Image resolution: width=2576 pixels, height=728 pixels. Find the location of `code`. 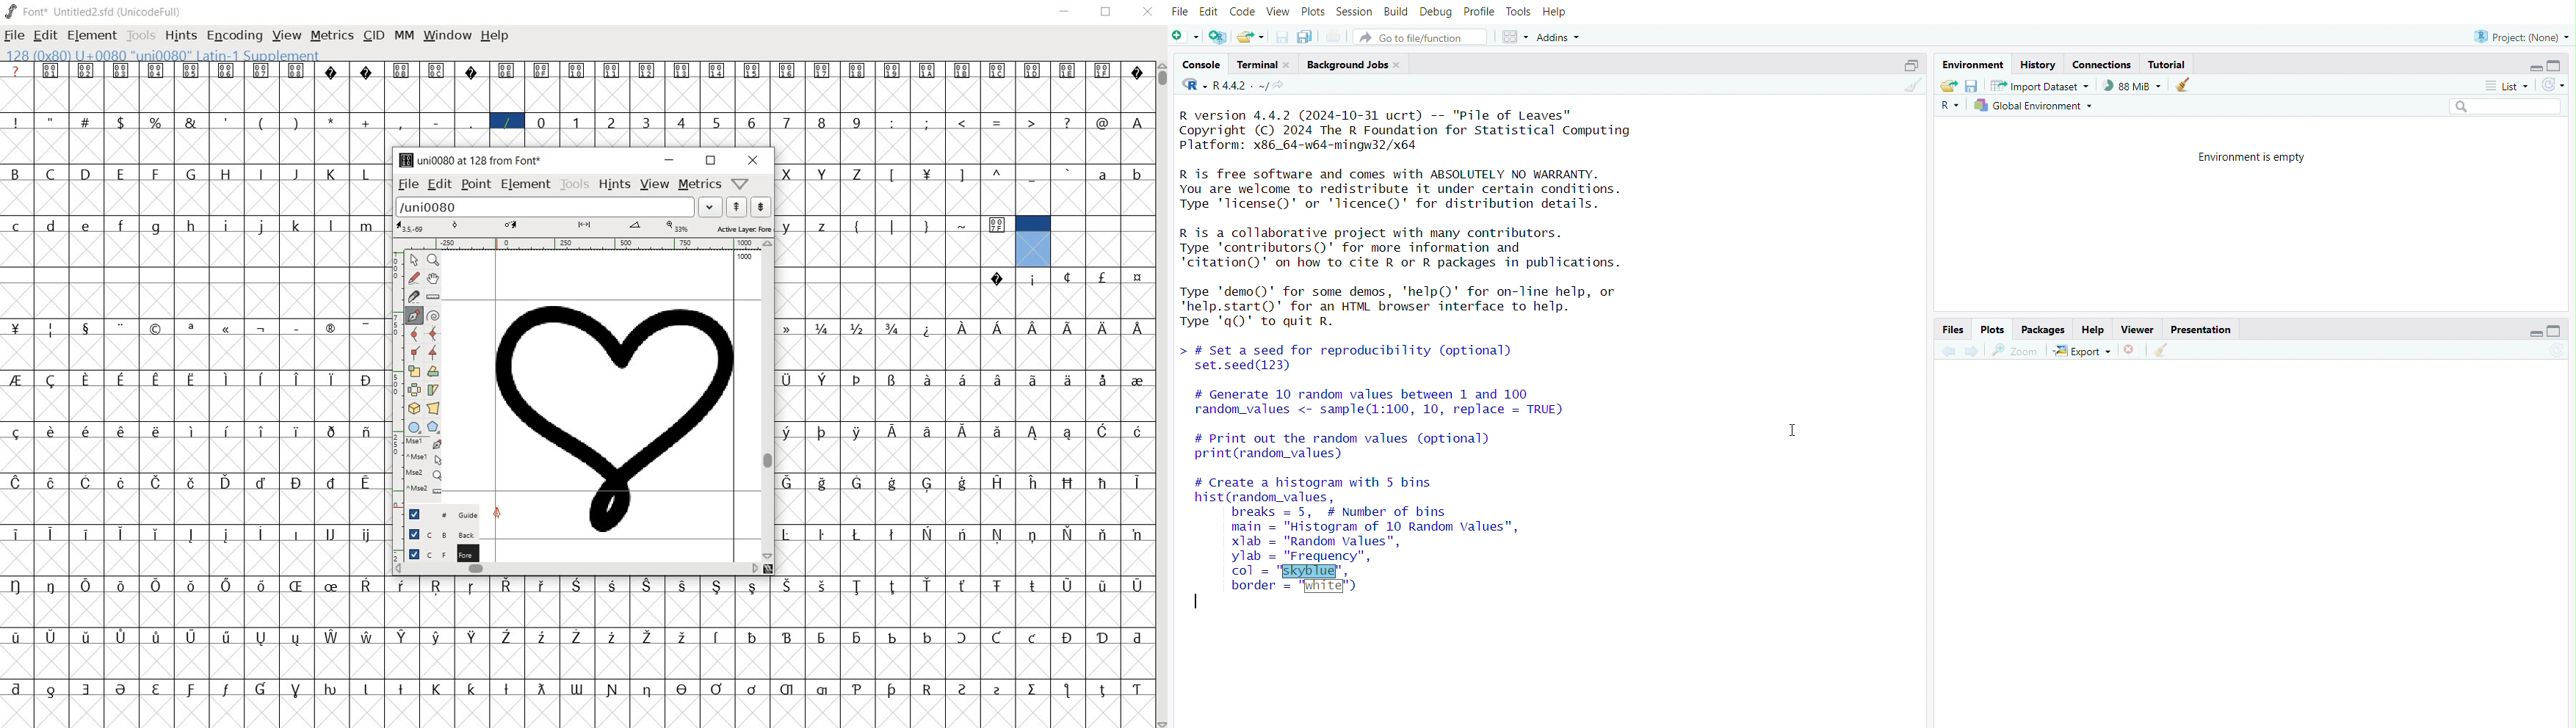

code is located at coordinates (1244, 10).